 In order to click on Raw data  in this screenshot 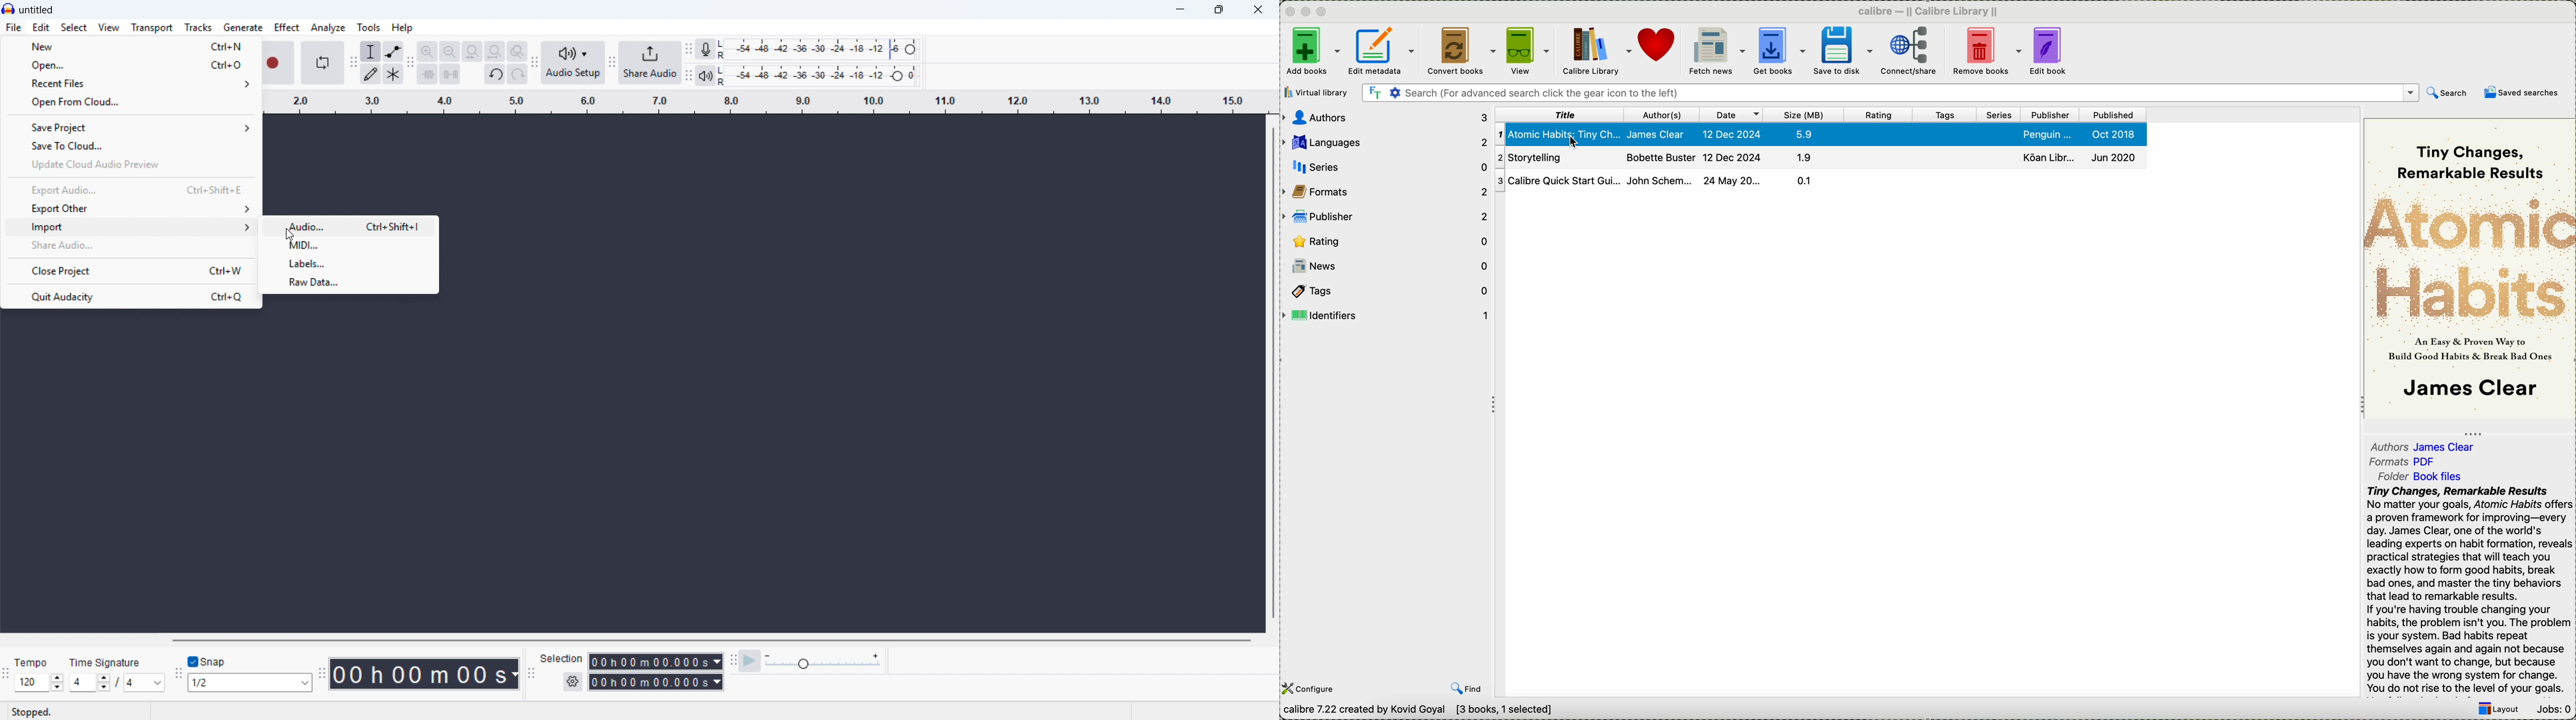, I will do `click(350, 281)`.